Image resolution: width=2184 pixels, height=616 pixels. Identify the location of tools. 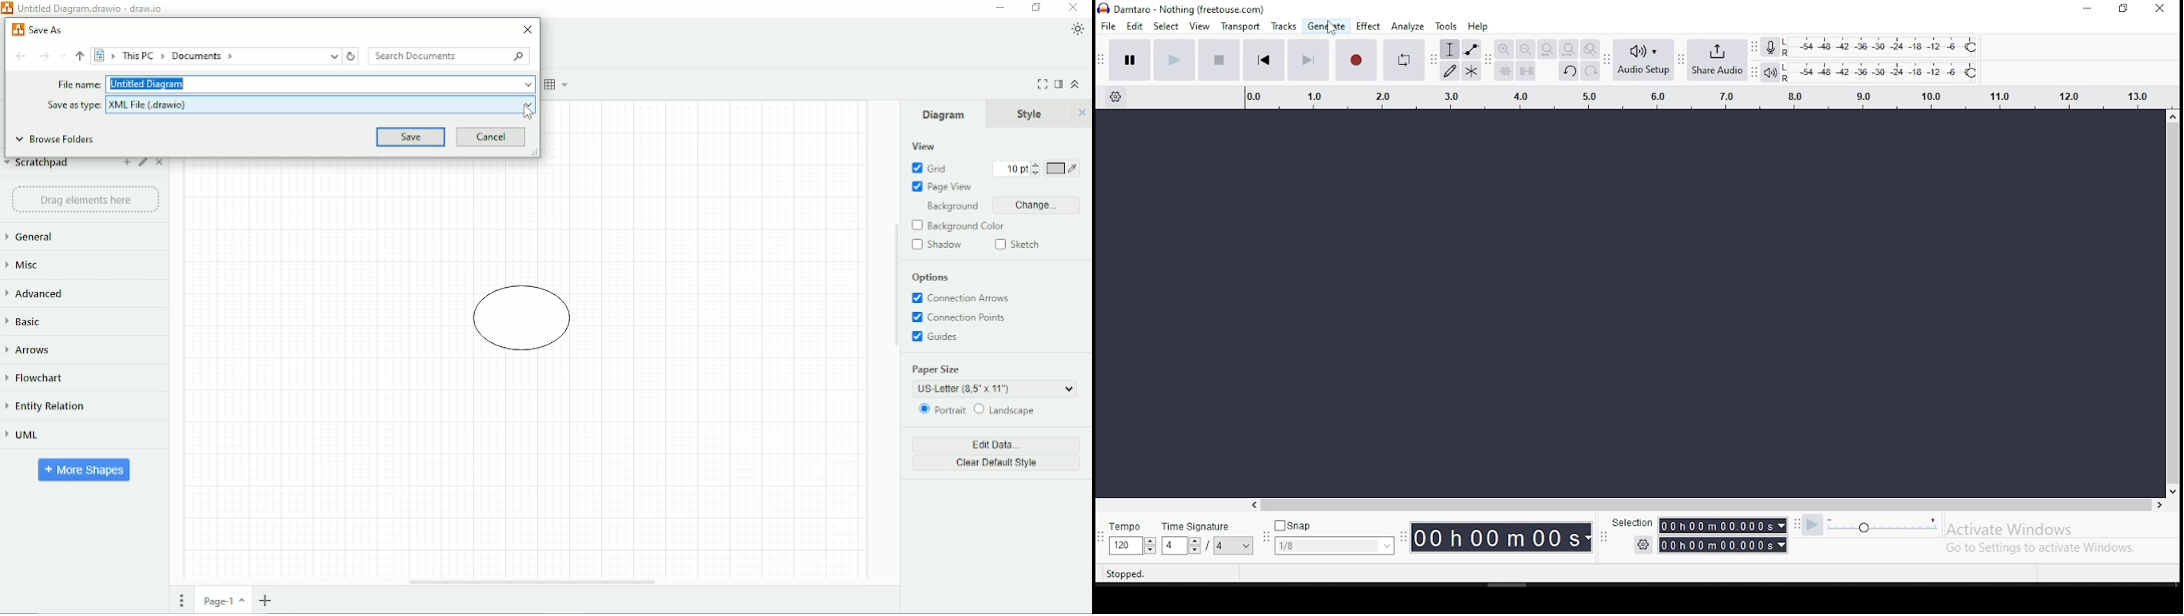
(1448, 26).